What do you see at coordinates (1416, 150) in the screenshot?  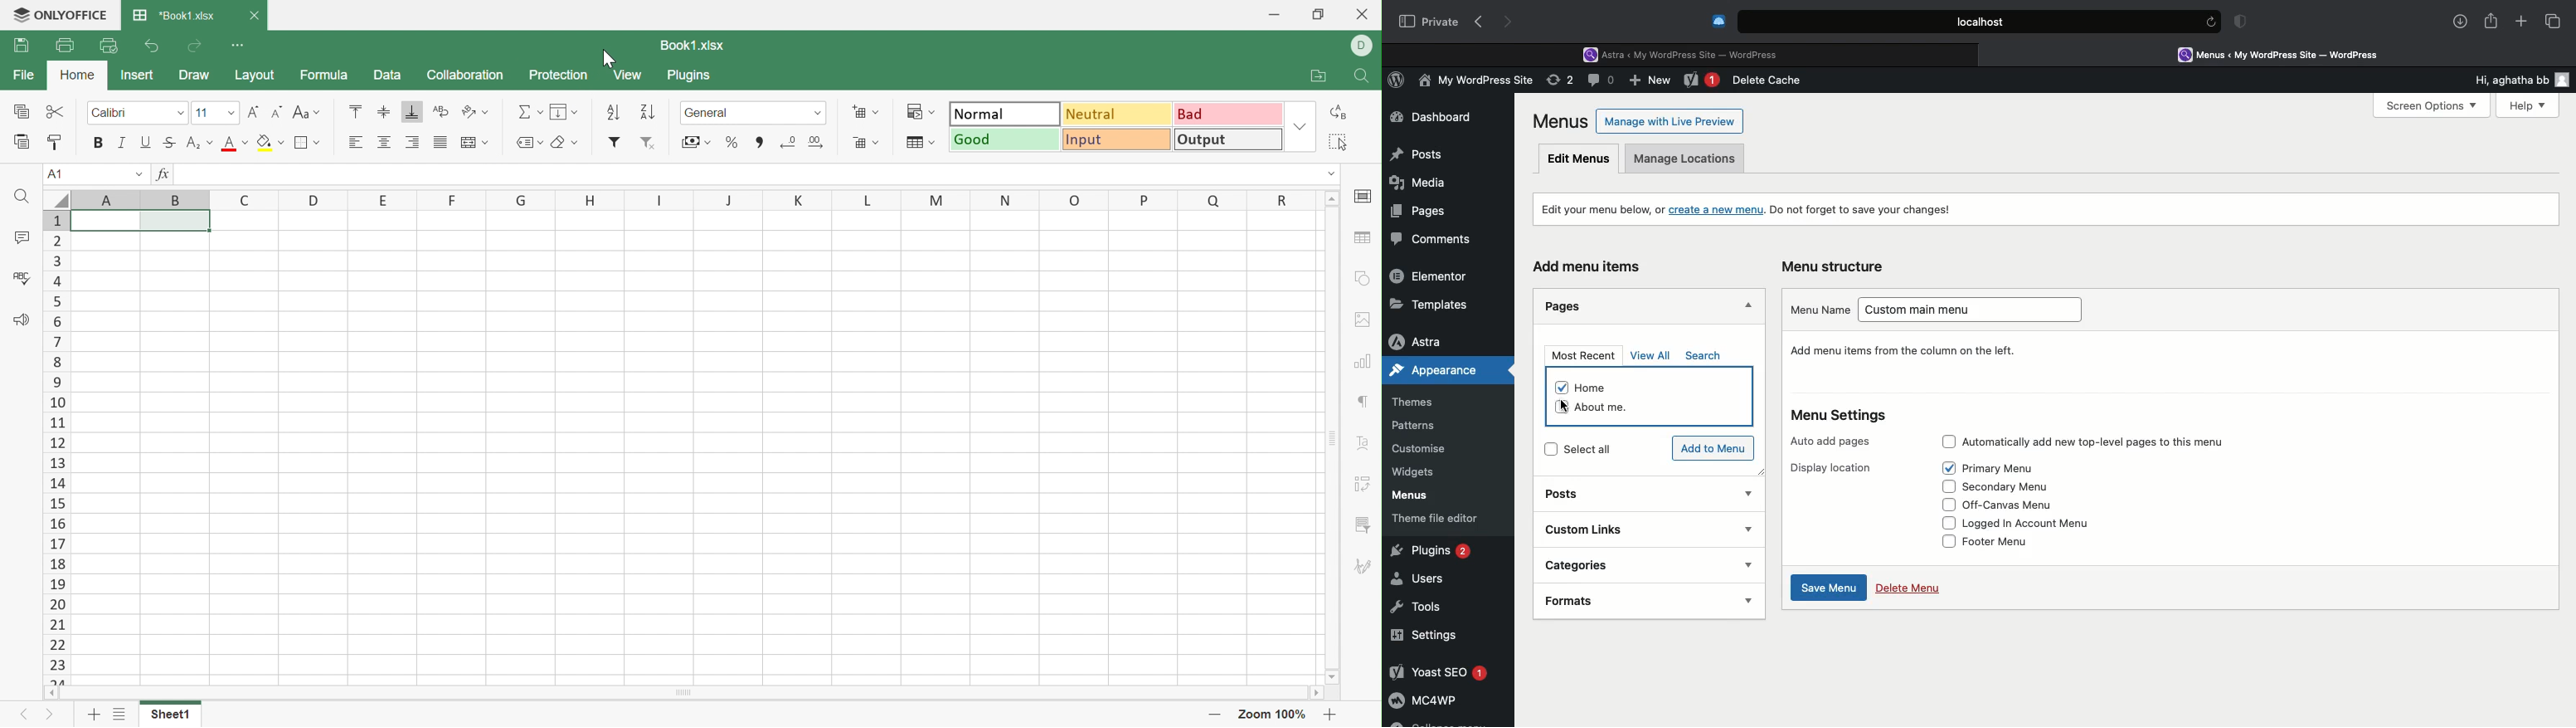 I see `Posts` at bounding box center [1416, 150].